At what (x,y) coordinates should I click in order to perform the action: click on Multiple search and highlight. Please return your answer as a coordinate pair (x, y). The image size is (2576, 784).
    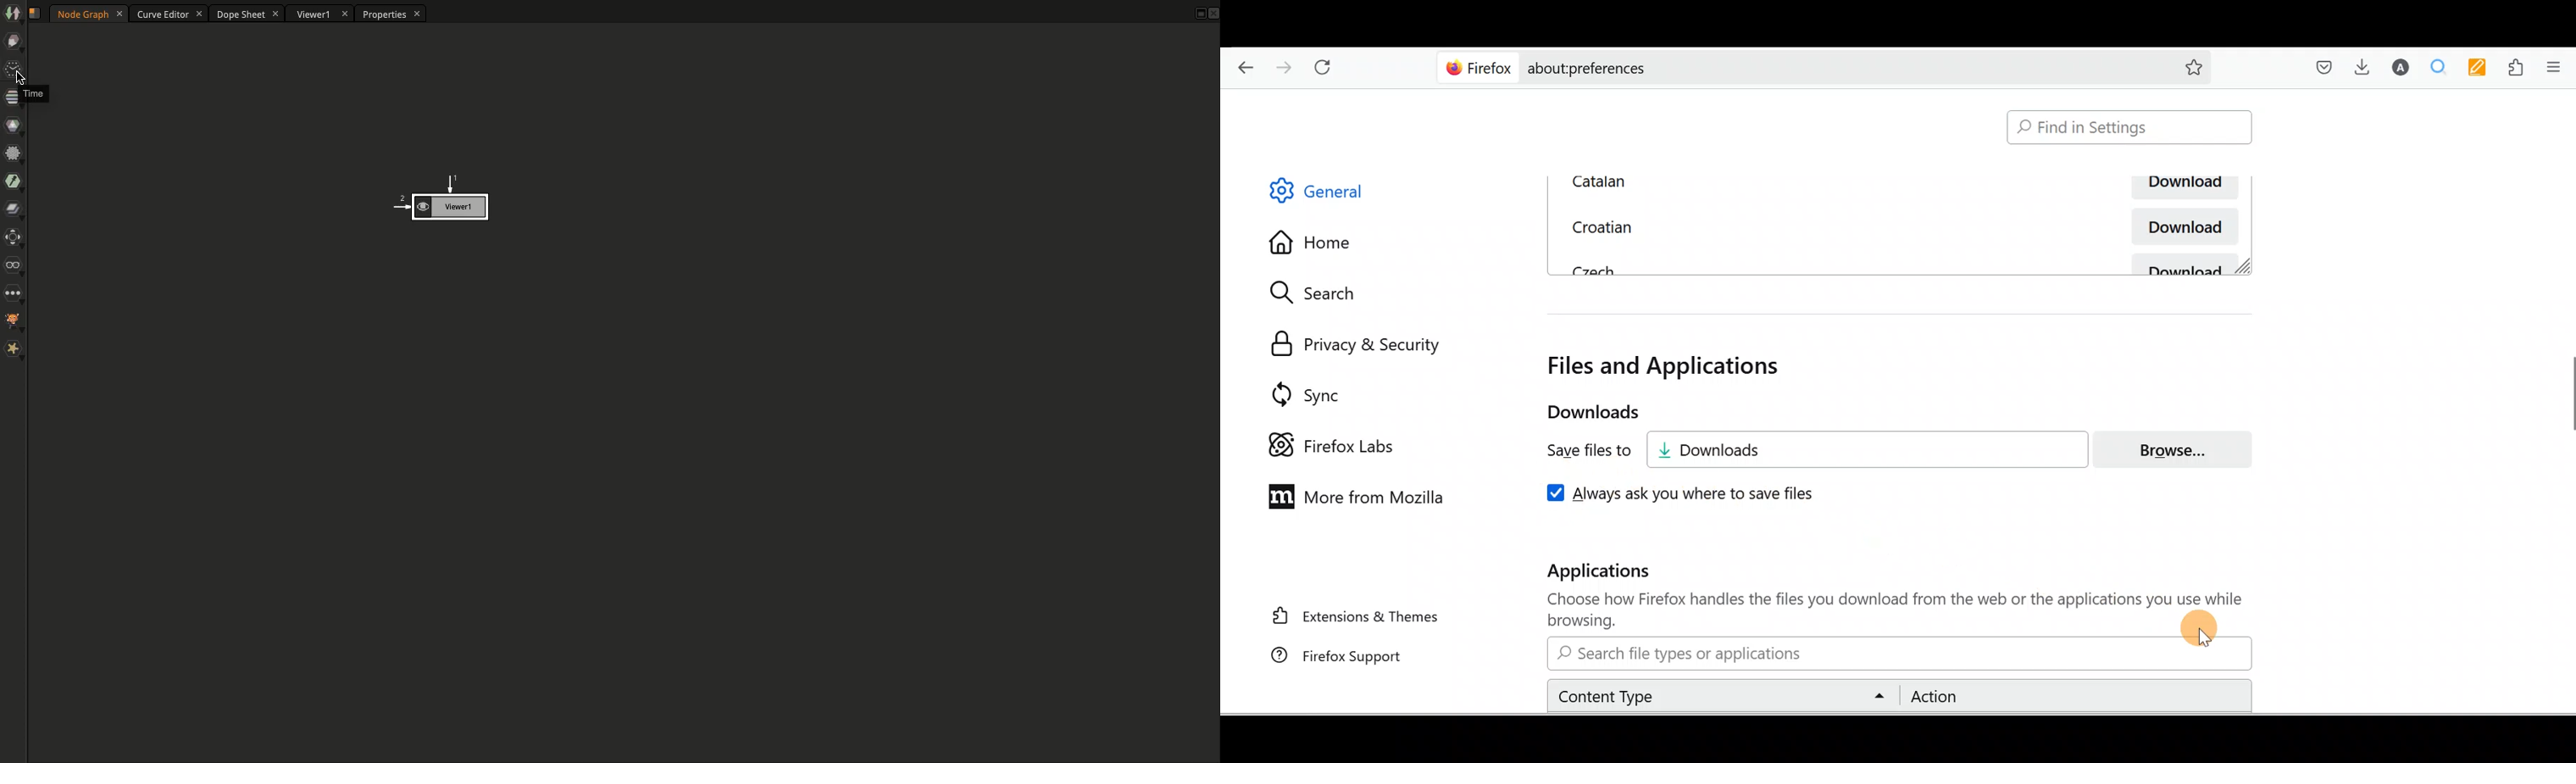
    Looking at the image, I should click on (2443, 67).